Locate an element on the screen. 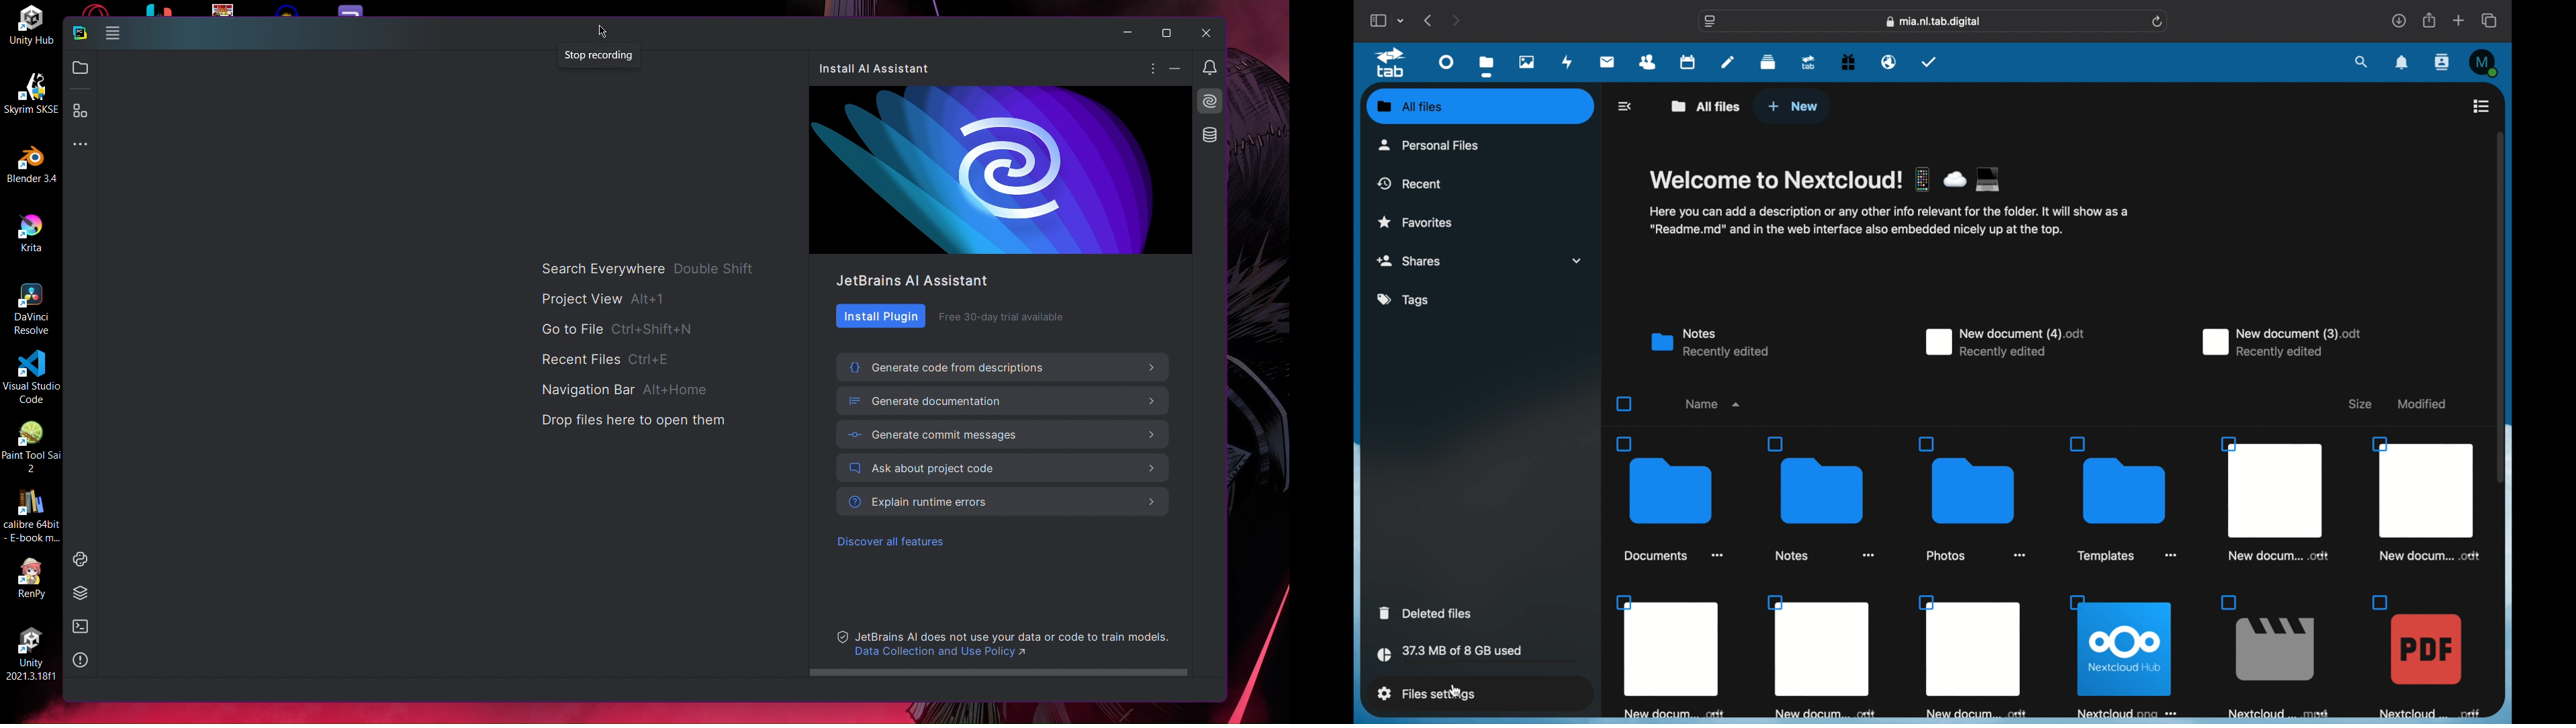  show sidebar is located at coordinates (1376, 20).